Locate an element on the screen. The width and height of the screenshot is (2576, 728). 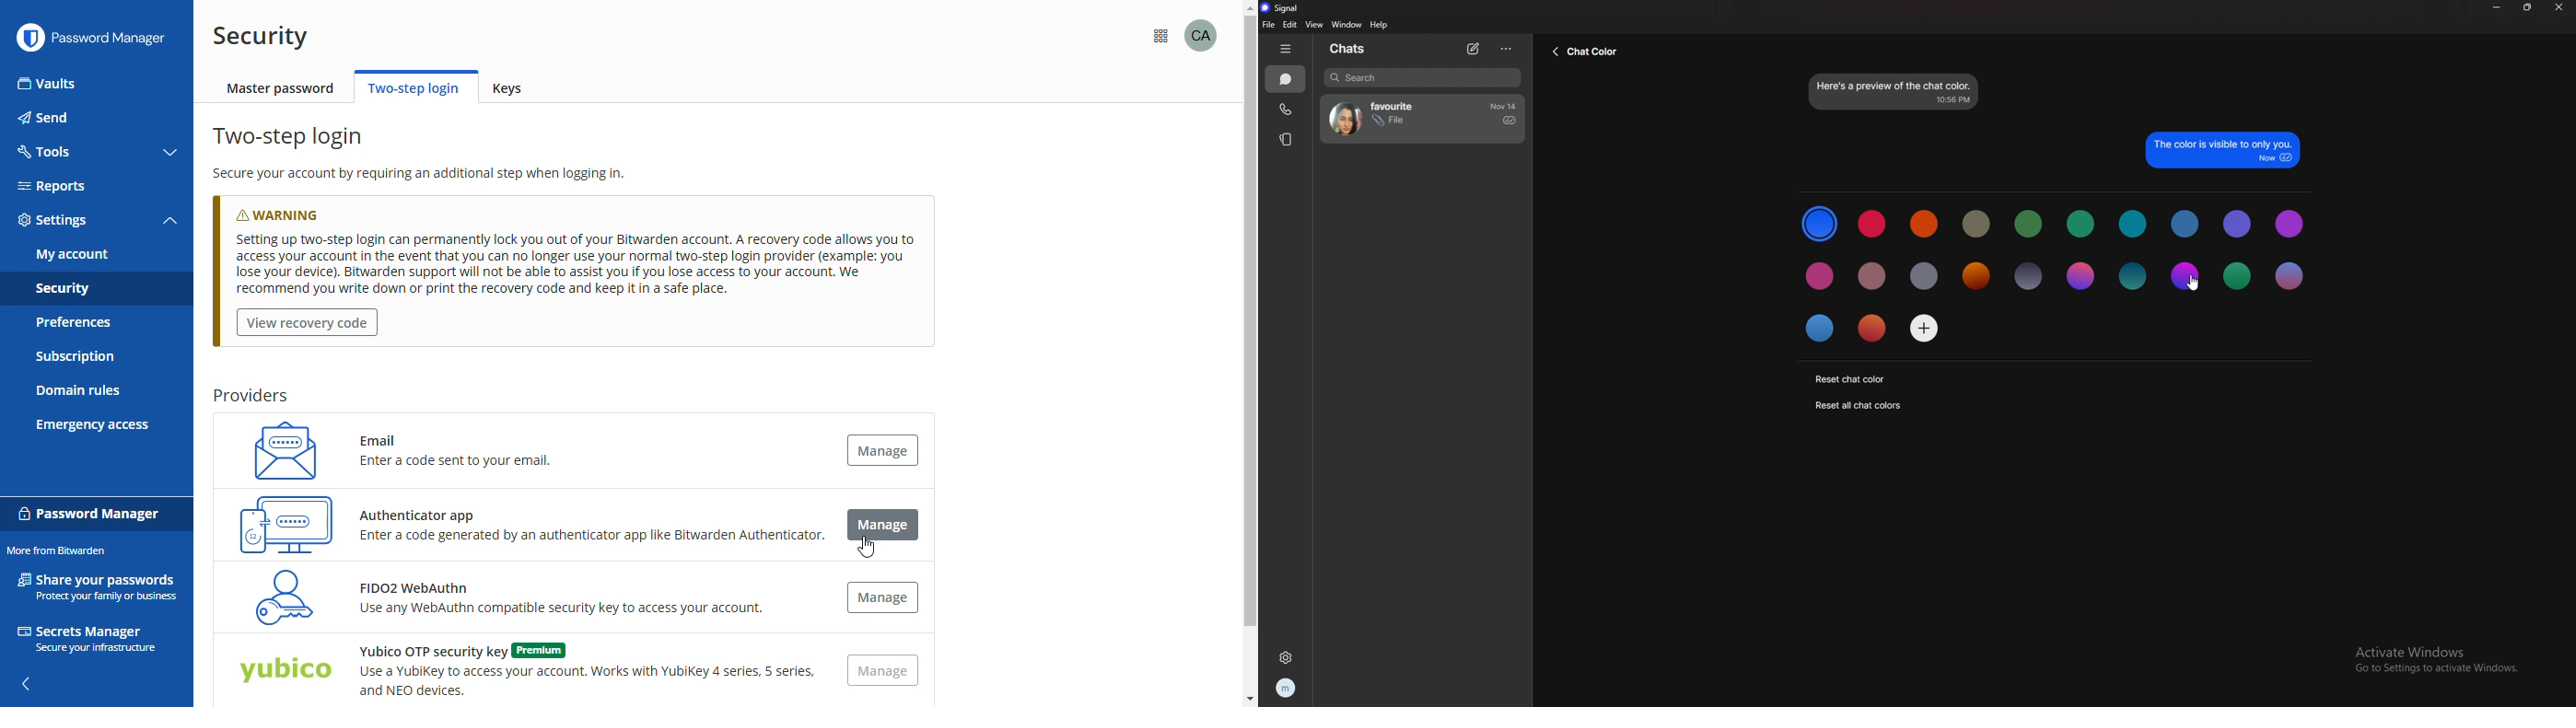
manage is located at coordinates (884, 671).